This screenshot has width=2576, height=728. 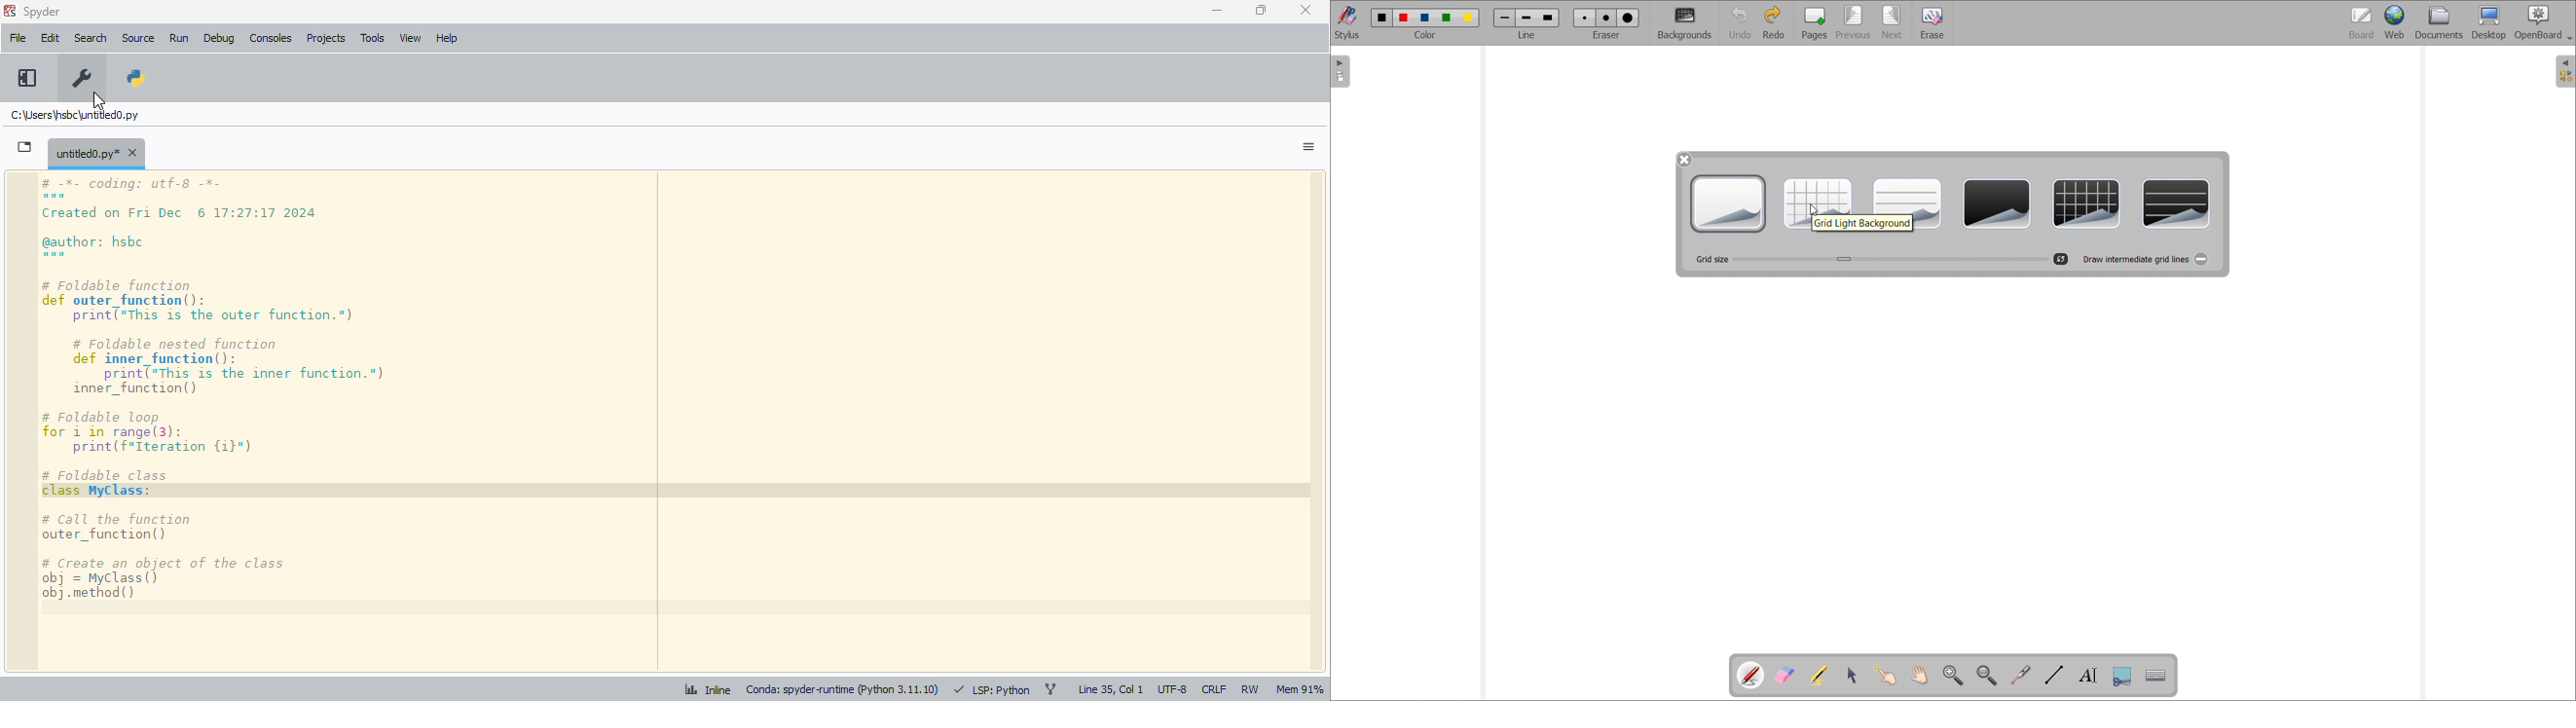 What do you see at coordinates (1952, 676) in the screenshot?
I see `Zoom in` at bounding box center [1952, 676].